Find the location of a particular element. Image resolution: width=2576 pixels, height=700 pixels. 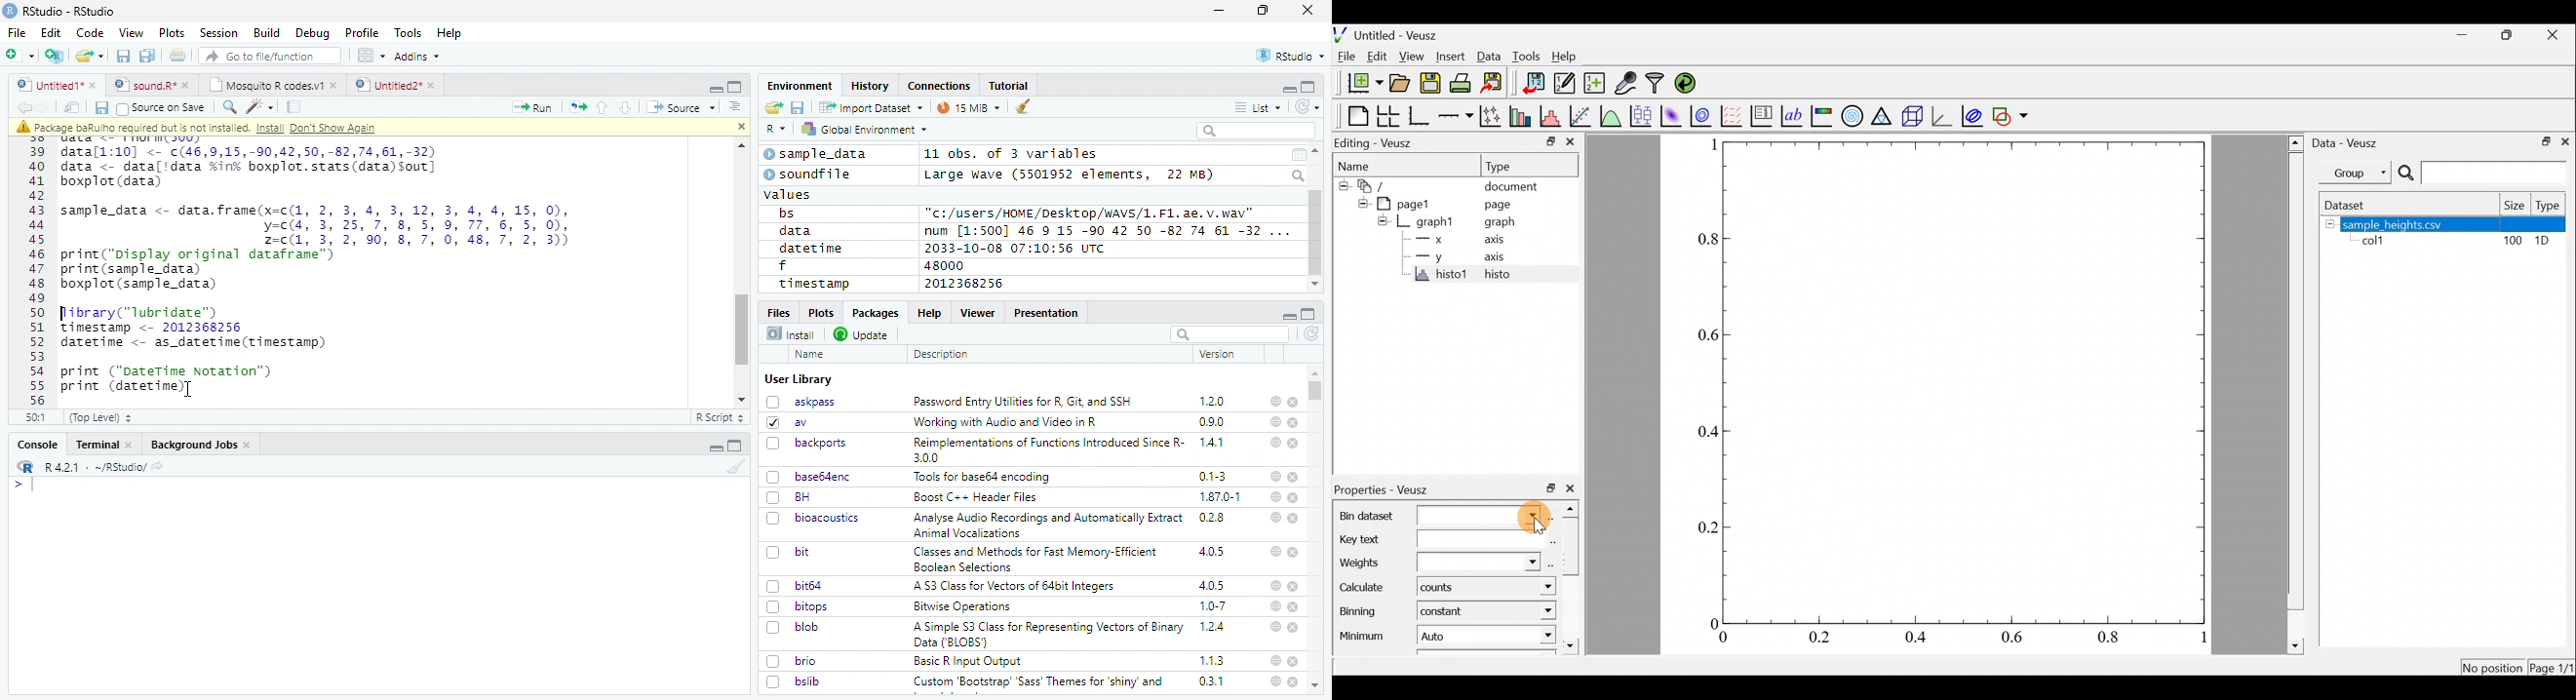

blob is located at coordinates (793, 627).